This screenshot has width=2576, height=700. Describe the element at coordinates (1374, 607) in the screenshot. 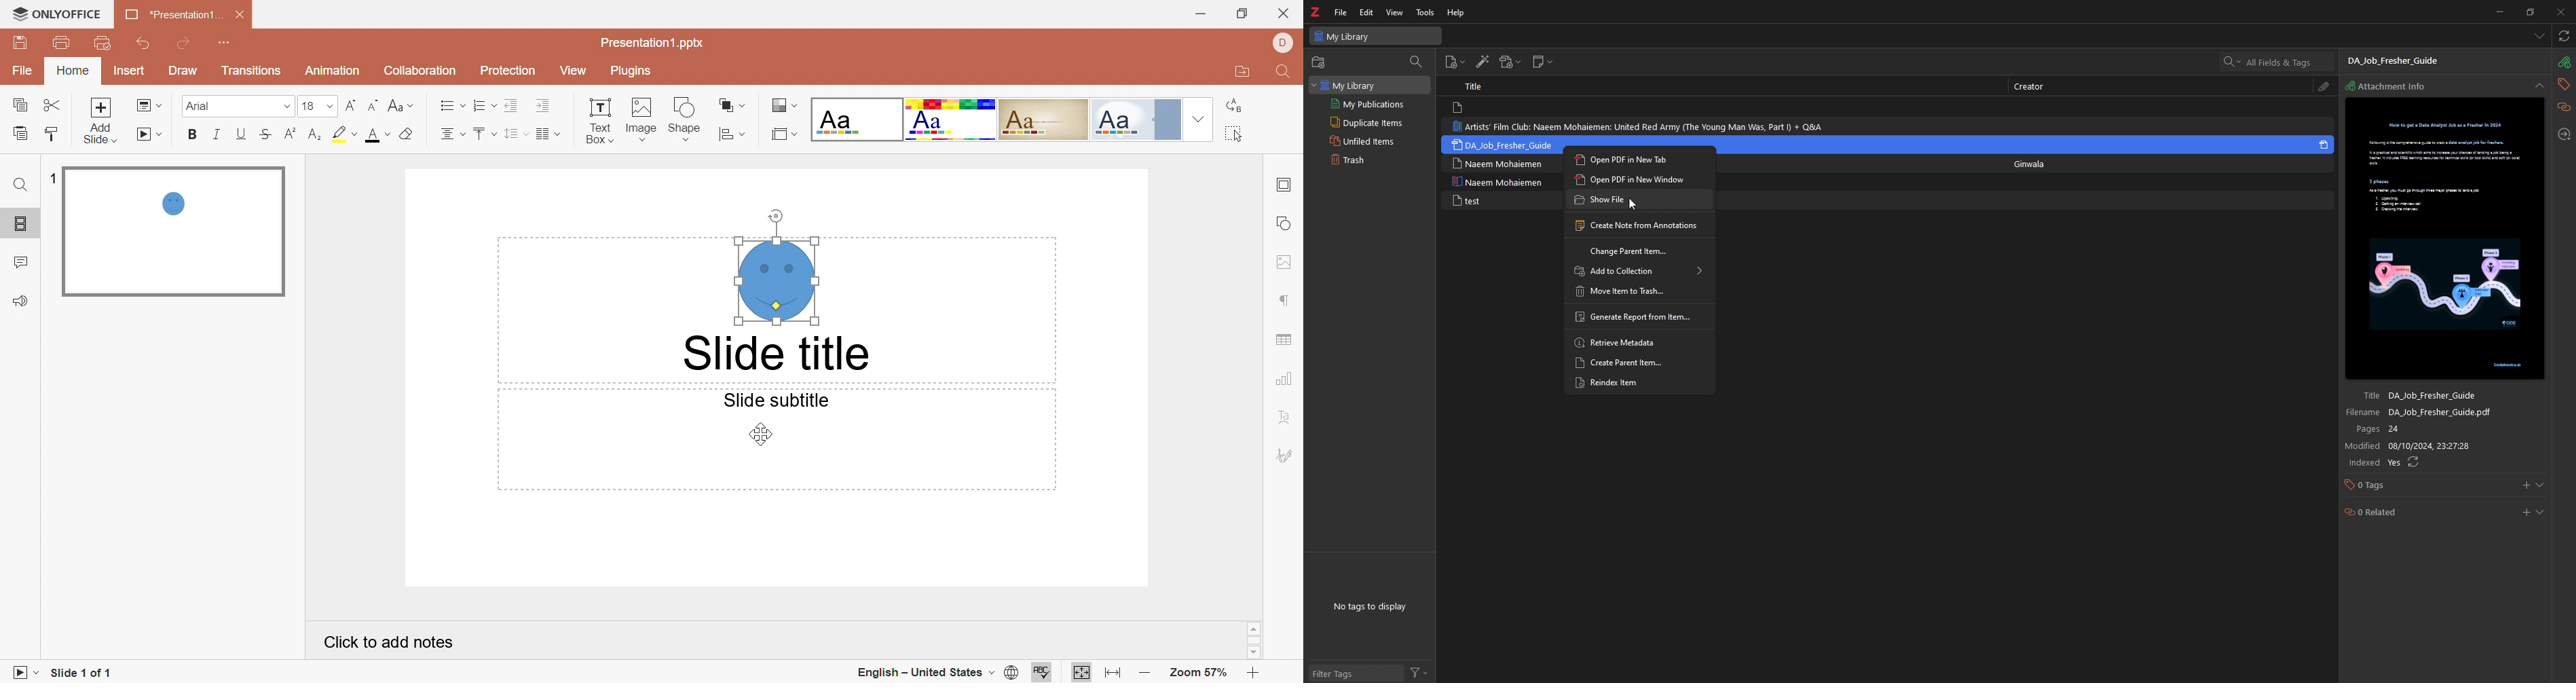

I see `tags to display` at that location.